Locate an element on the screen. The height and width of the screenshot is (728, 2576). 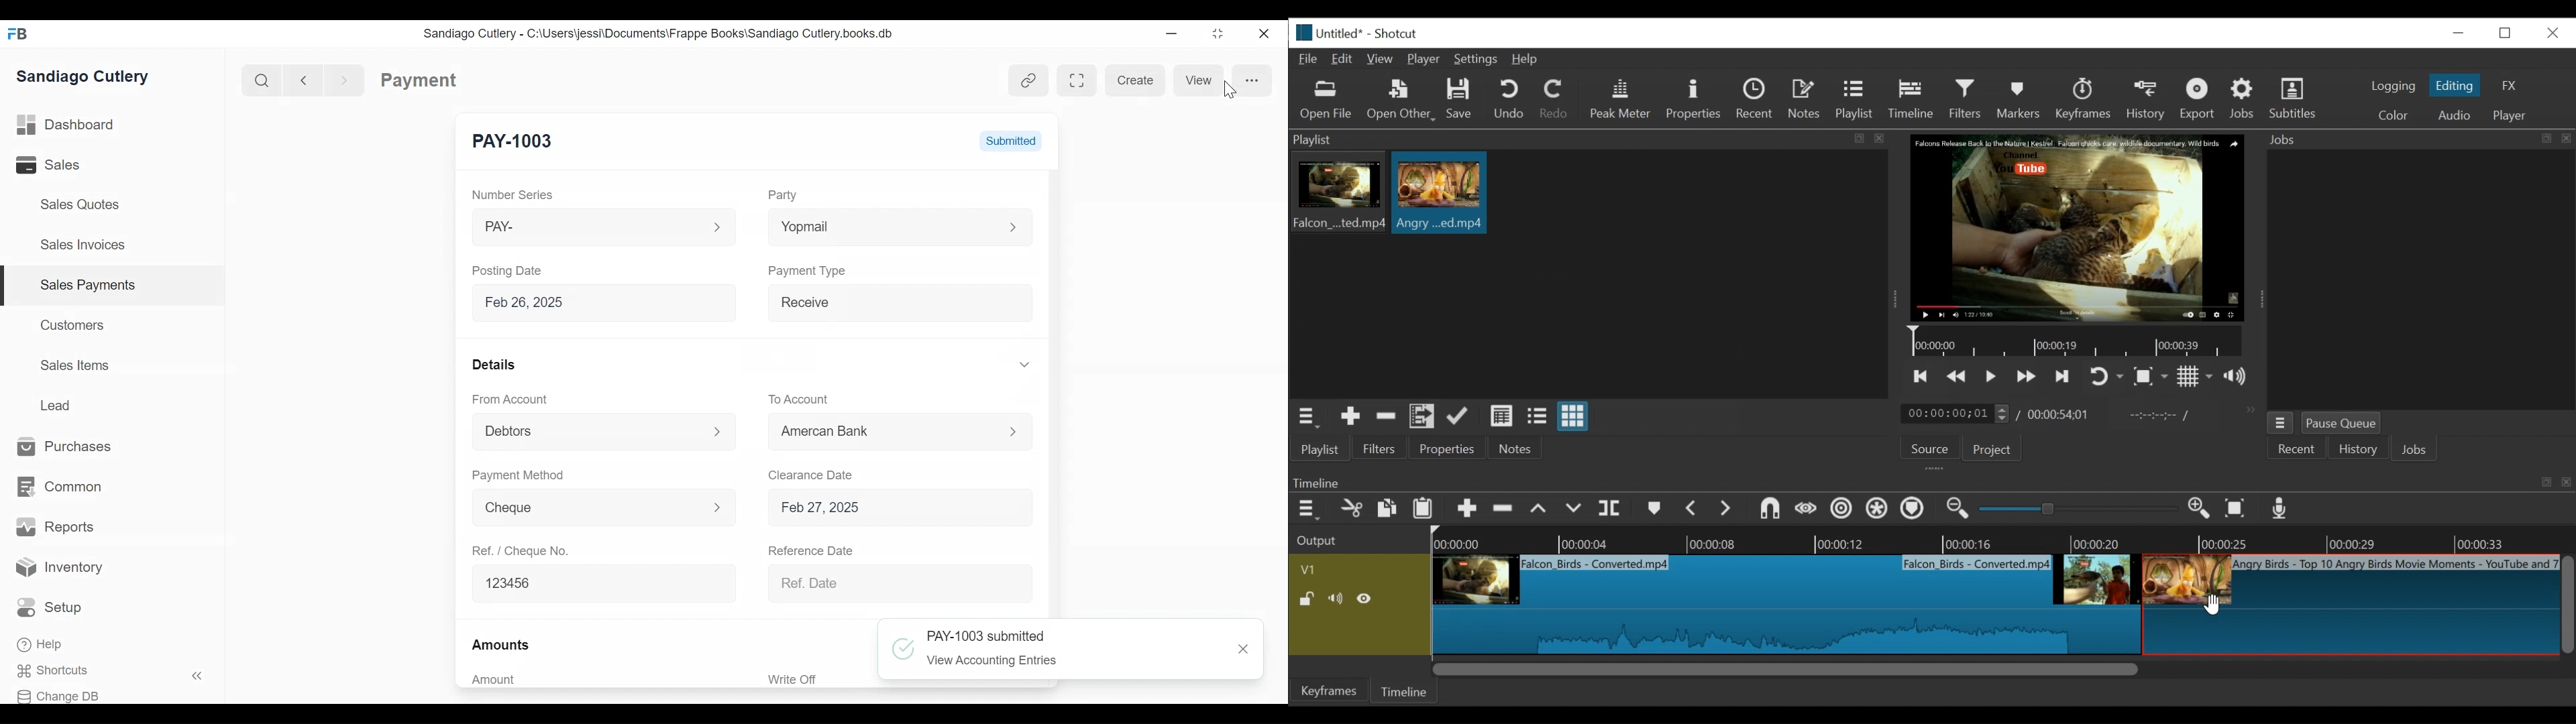
Record audio is located at coordinates (2281, 511).